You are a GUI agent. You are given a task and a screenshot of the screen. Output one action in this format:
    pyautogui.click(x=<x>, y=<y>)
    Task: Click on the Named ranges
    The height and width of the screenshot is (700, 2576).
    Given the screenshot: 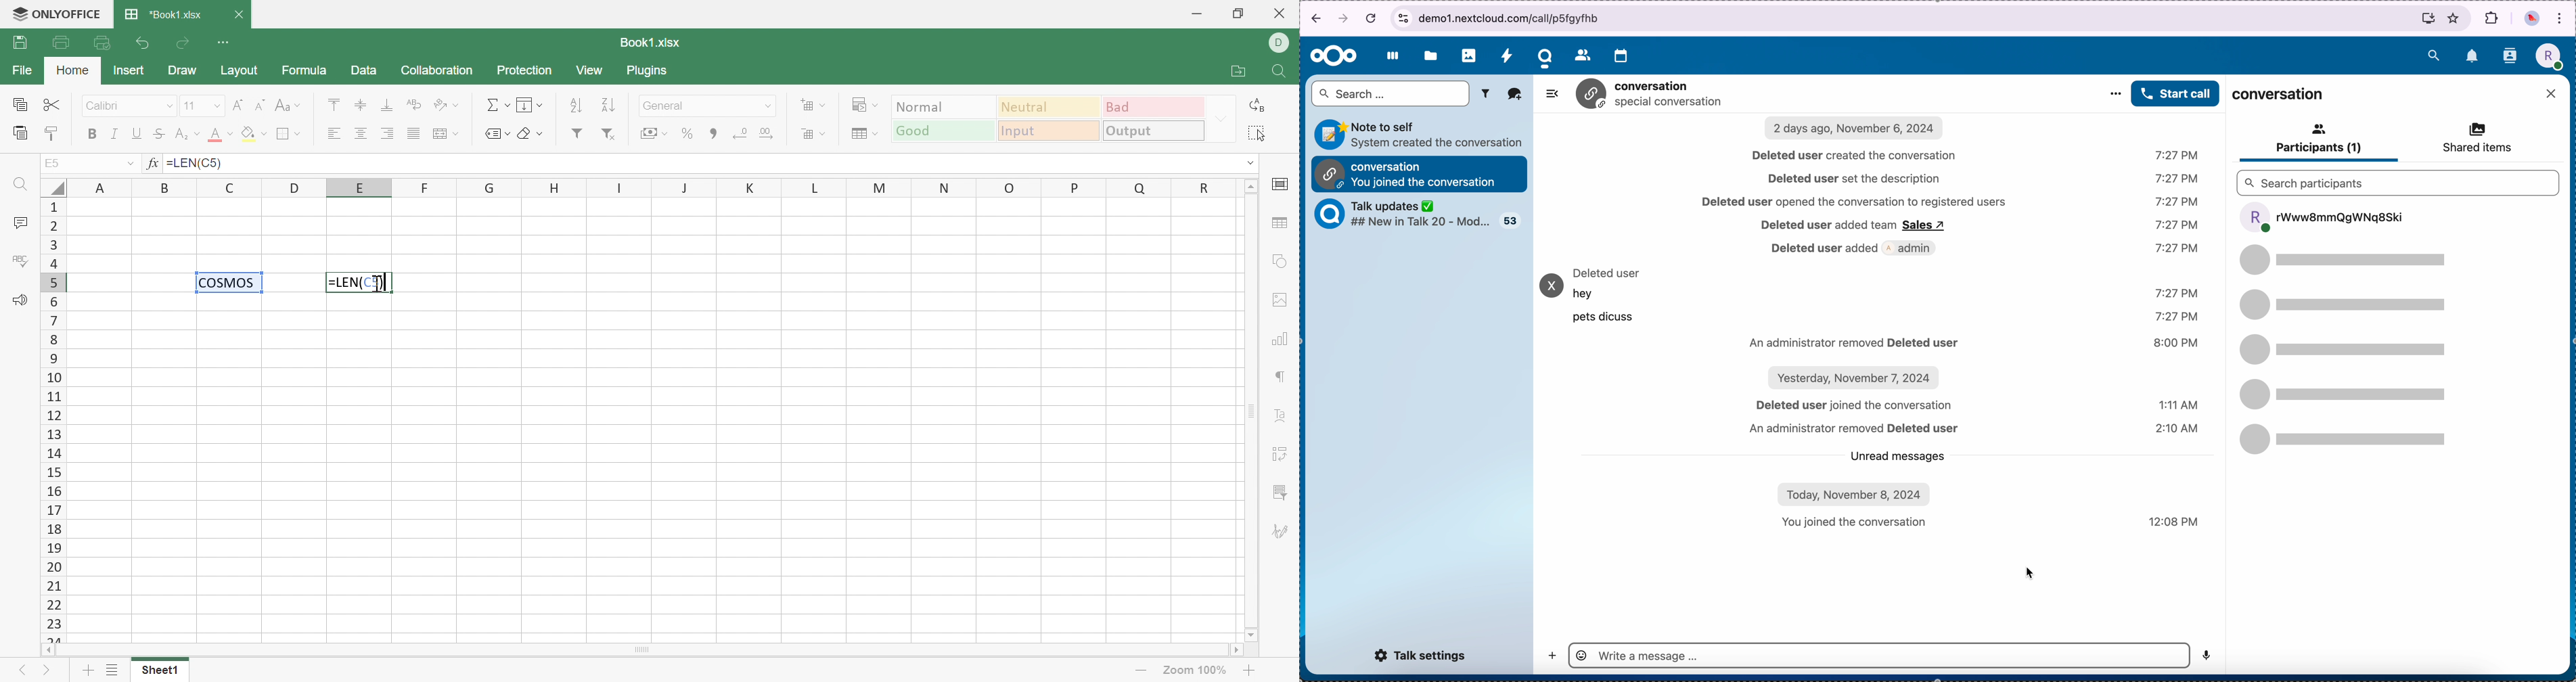 What is the action you would take?
    pyautogui.click(x=500, y=135)
    